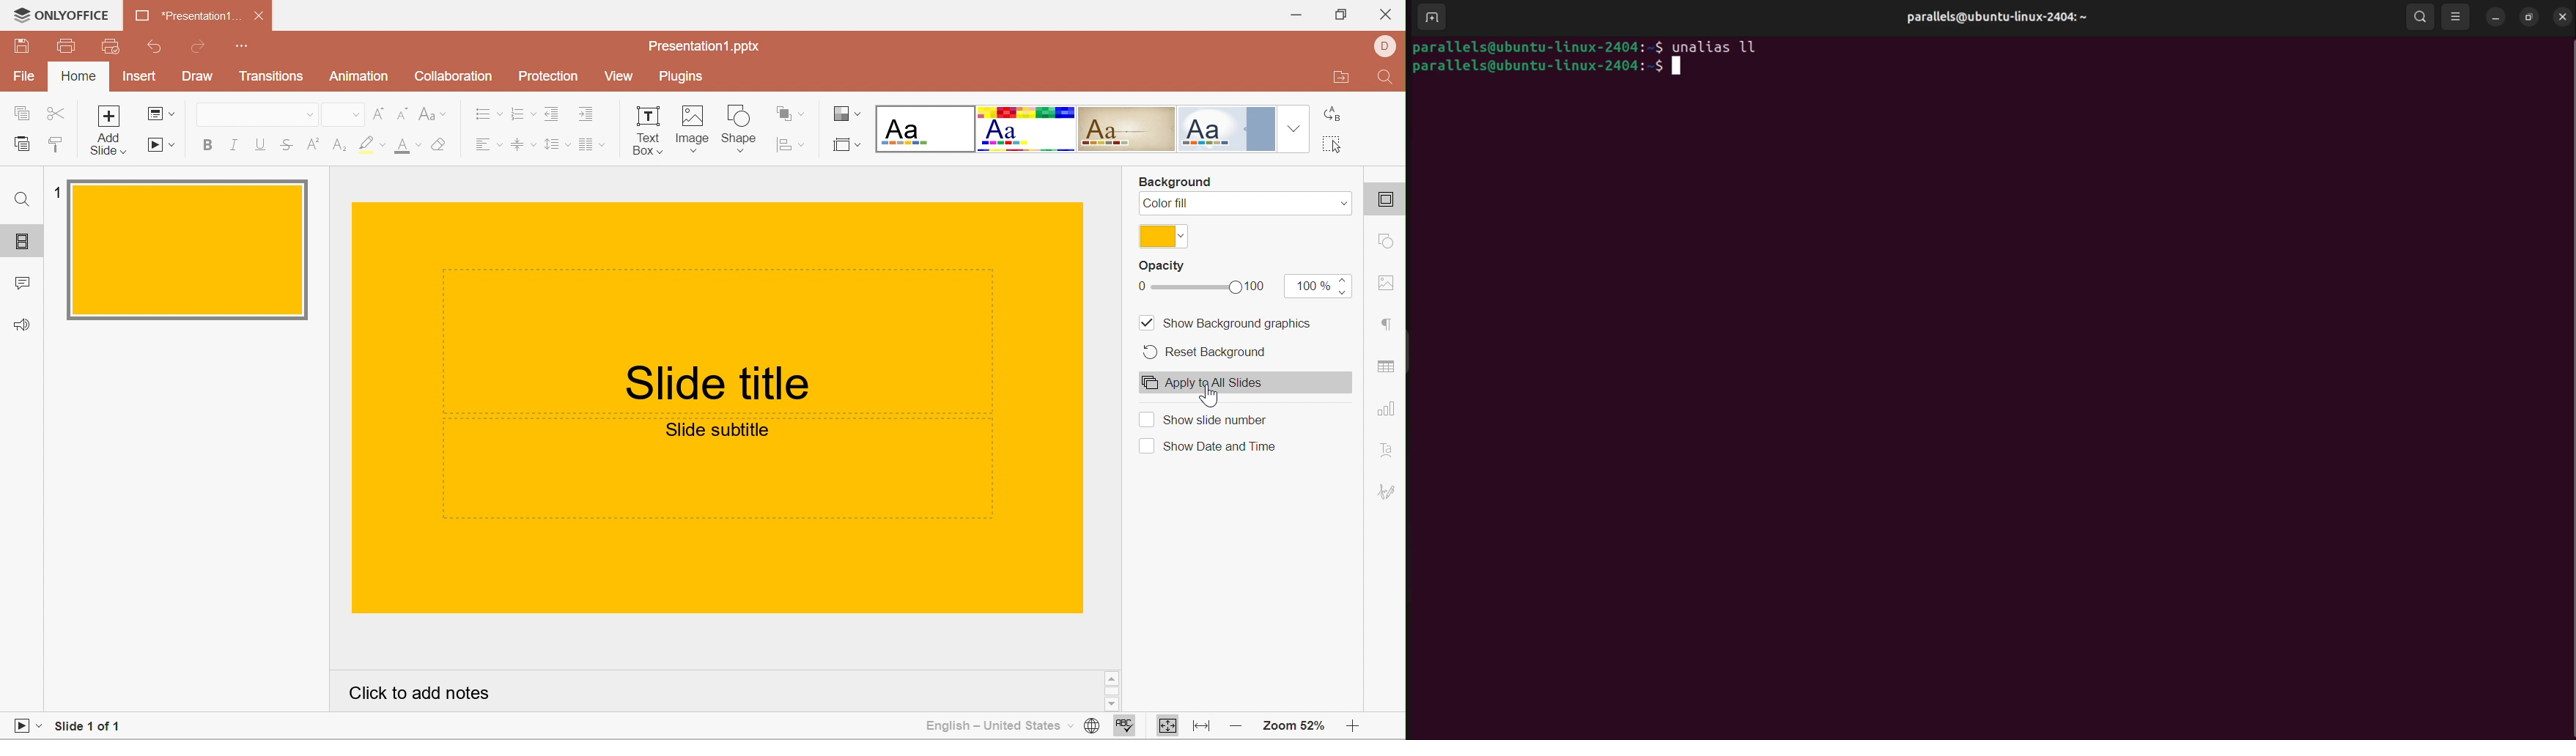  I want to click on Official, so click(1227, 129).